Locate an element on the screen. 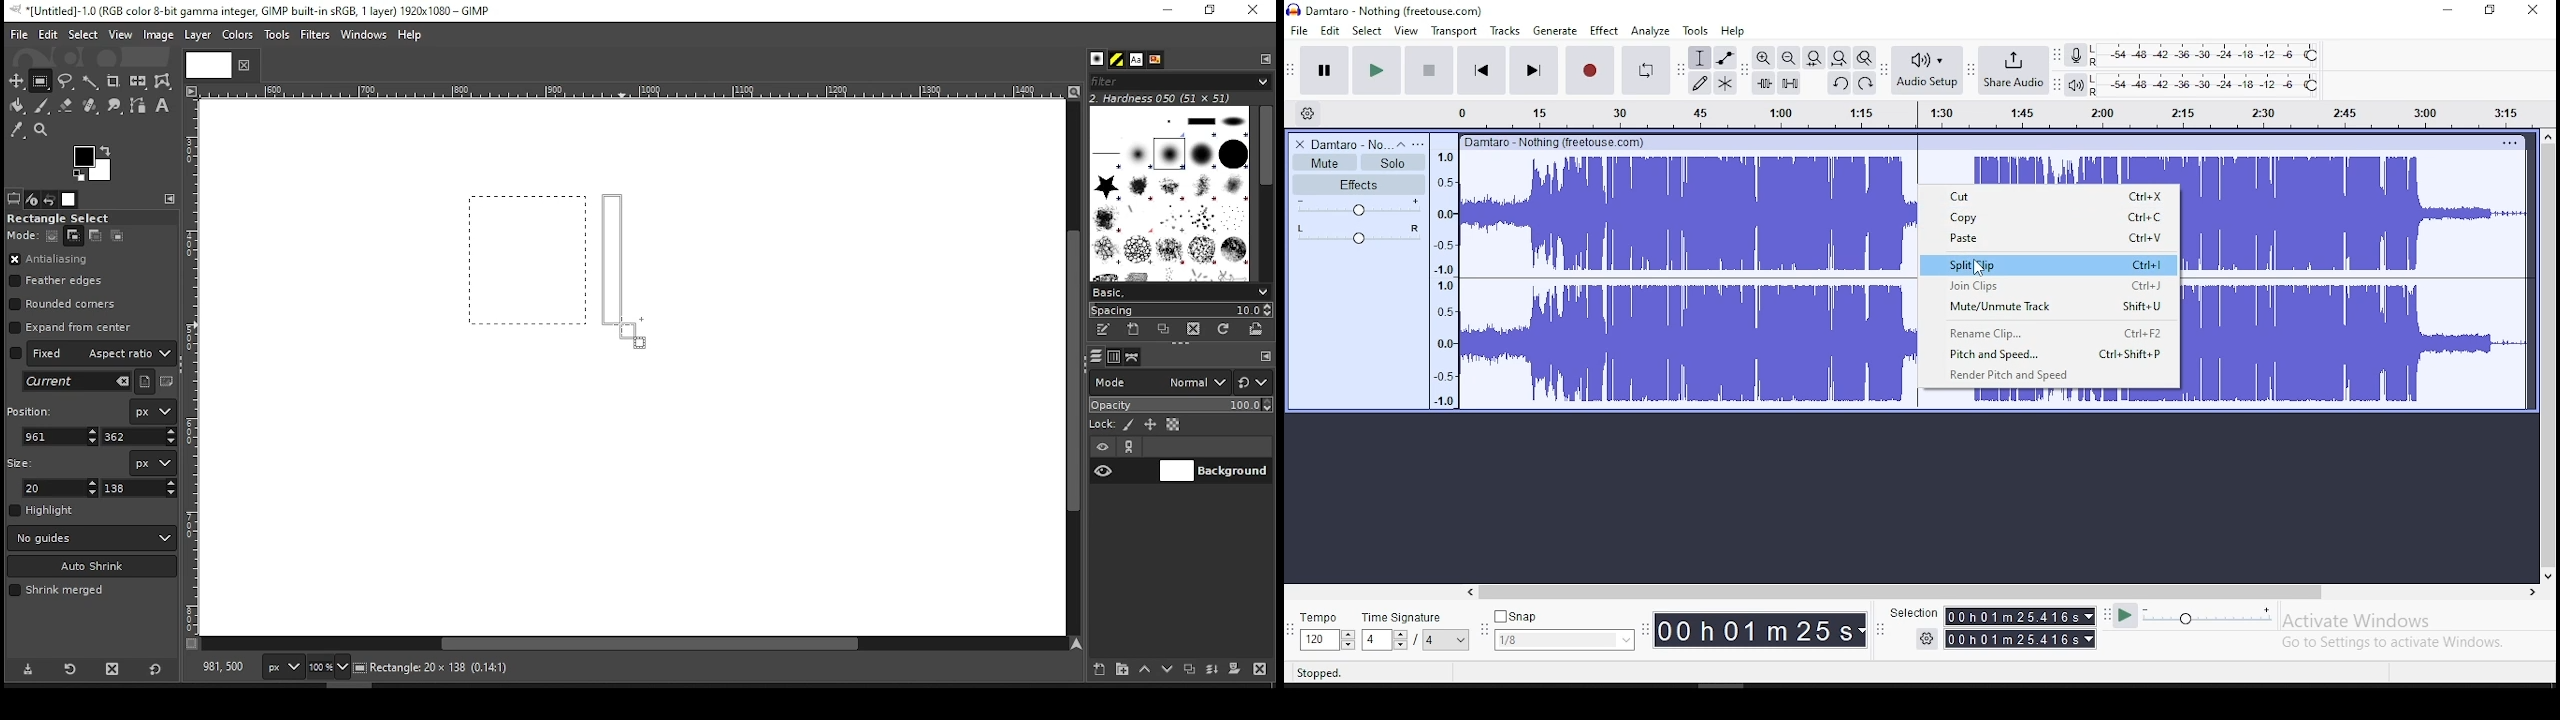 Image resolution: width=2576 pixels, height=728 pixels. selection is located at coordinates (1914, 612).